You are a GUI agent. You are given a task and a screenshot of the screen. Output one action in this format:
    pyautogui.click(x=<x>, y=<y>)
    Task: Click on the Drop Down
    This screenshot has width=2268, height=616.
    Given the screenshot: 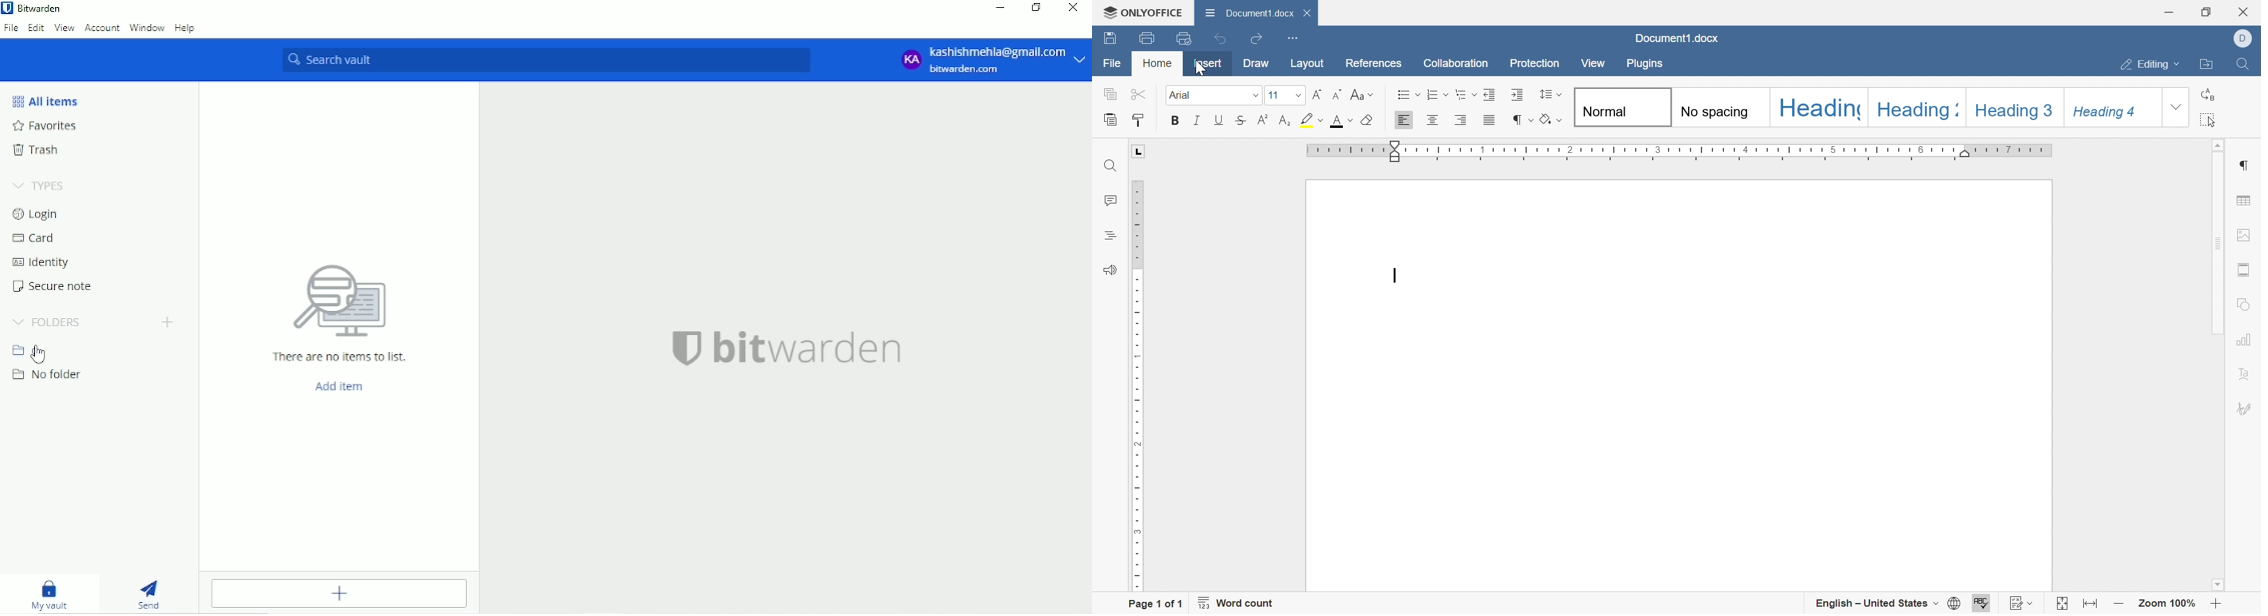 What is the action you would take?
    pyautogui.click(x=2174, y=109)
    